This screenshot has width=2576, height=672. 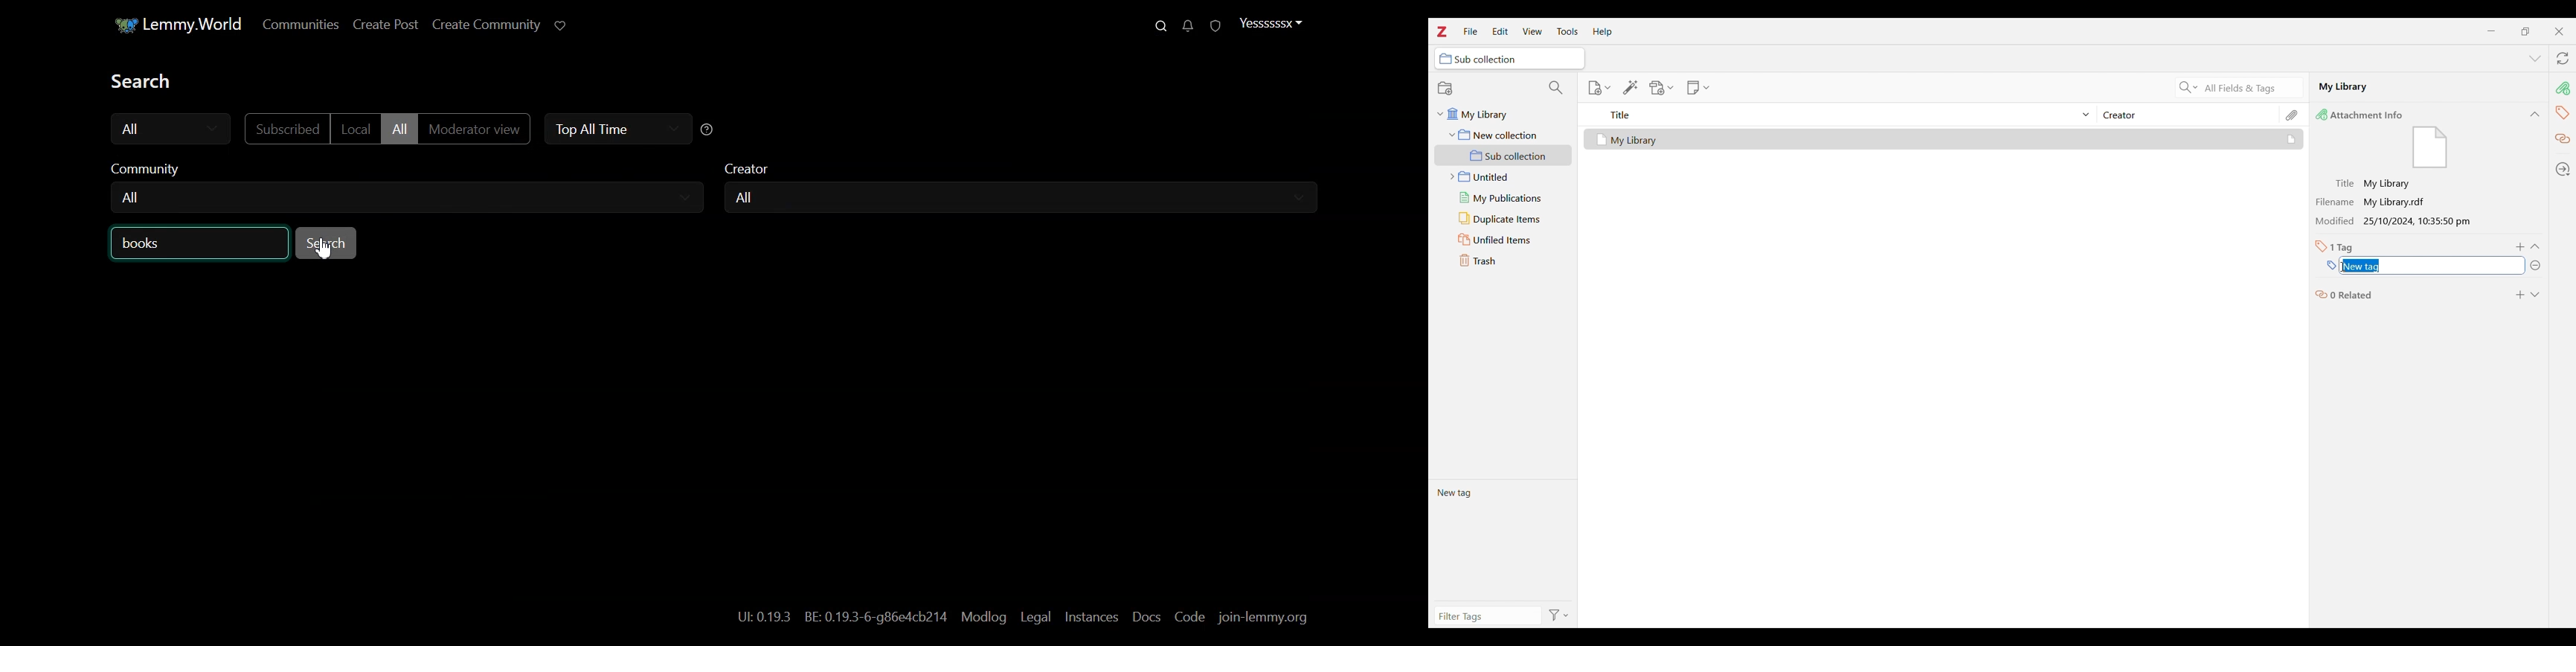 I want to click on Create Post, so click(x=388, y=24).